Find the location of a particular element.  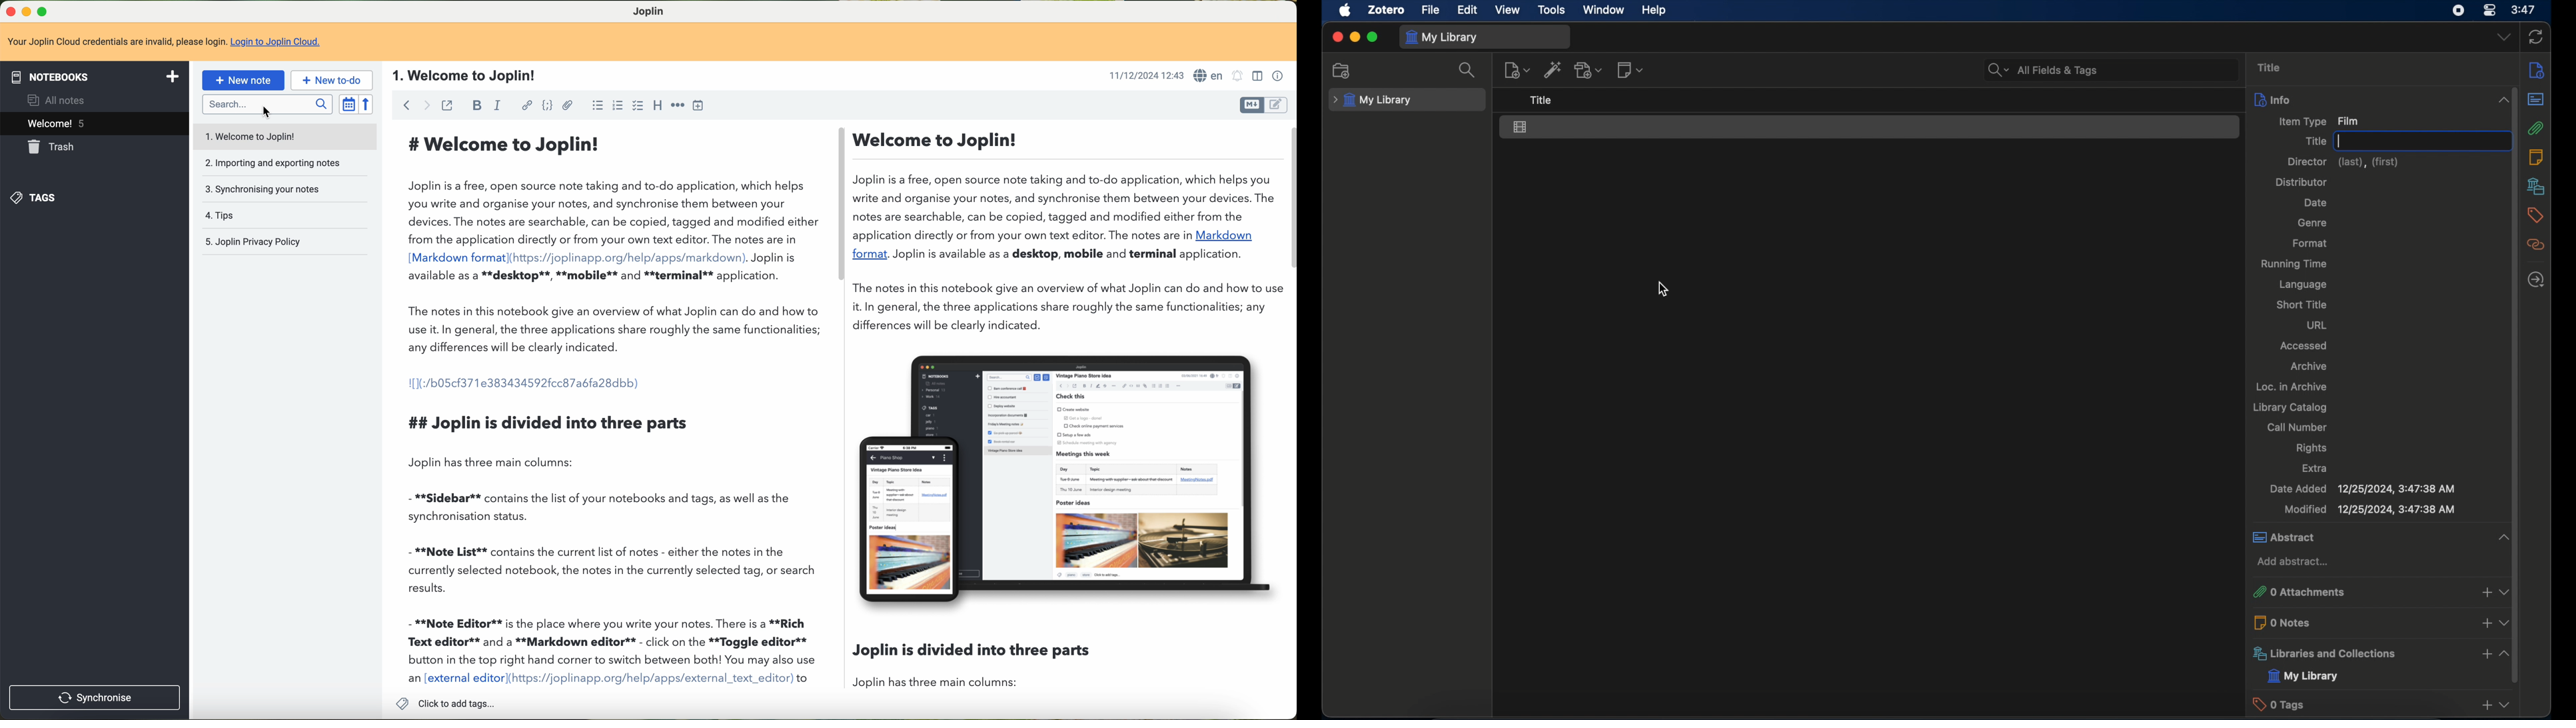

0 notes is located at coordinates (2347, 622).